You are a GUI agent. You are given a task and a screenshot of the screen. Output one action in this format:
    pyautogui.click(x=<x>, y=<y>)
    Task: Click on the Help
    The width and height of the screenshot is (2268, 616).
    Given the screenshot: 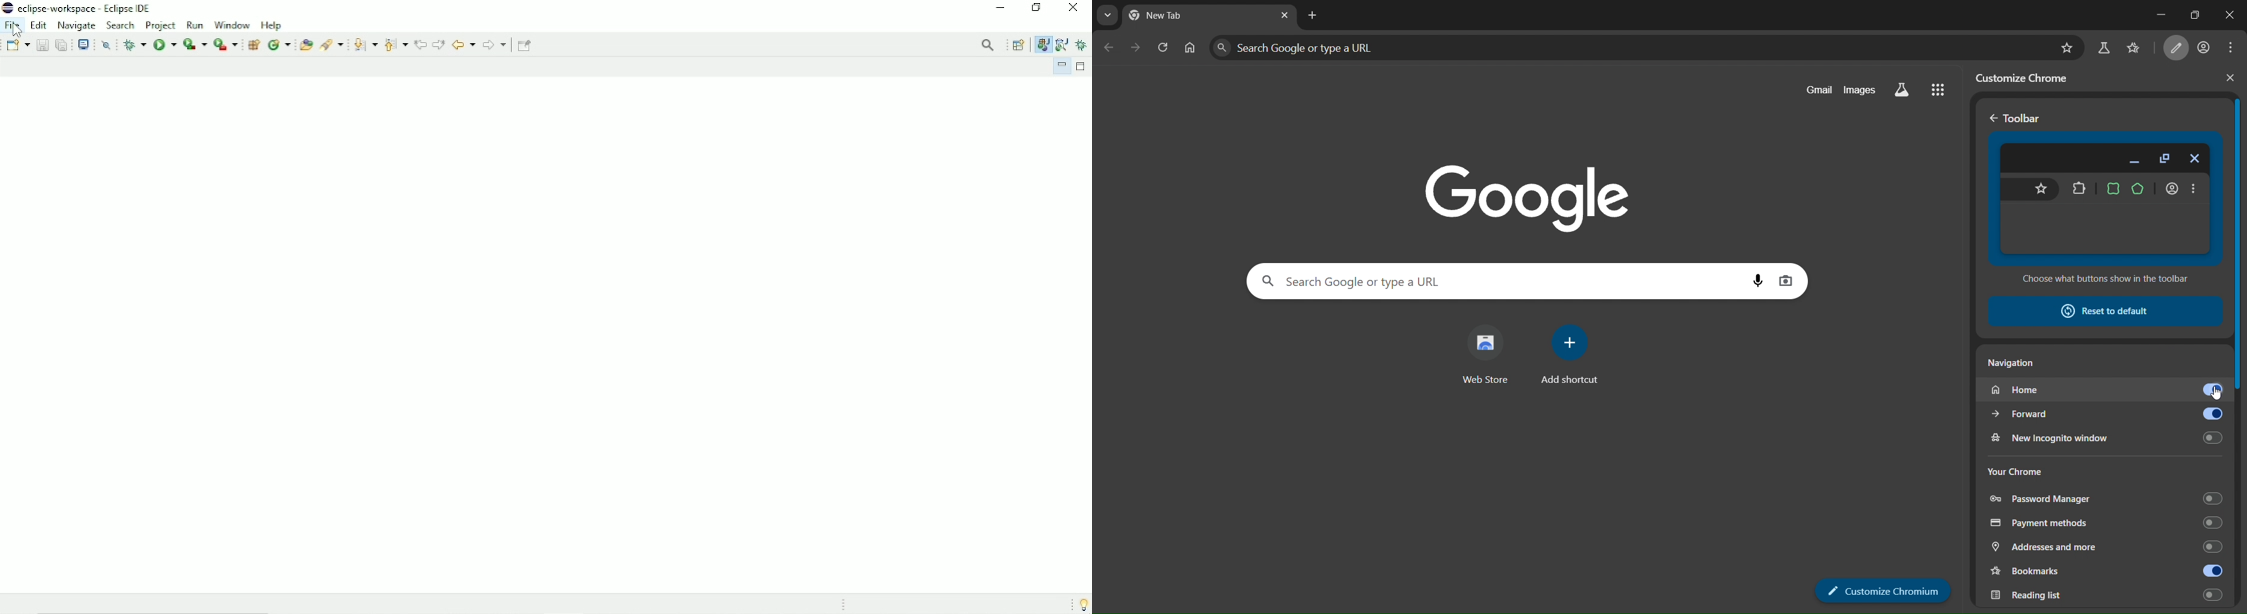 What is the action you would take?
    pyautogui.click(x=273, y=25)
    